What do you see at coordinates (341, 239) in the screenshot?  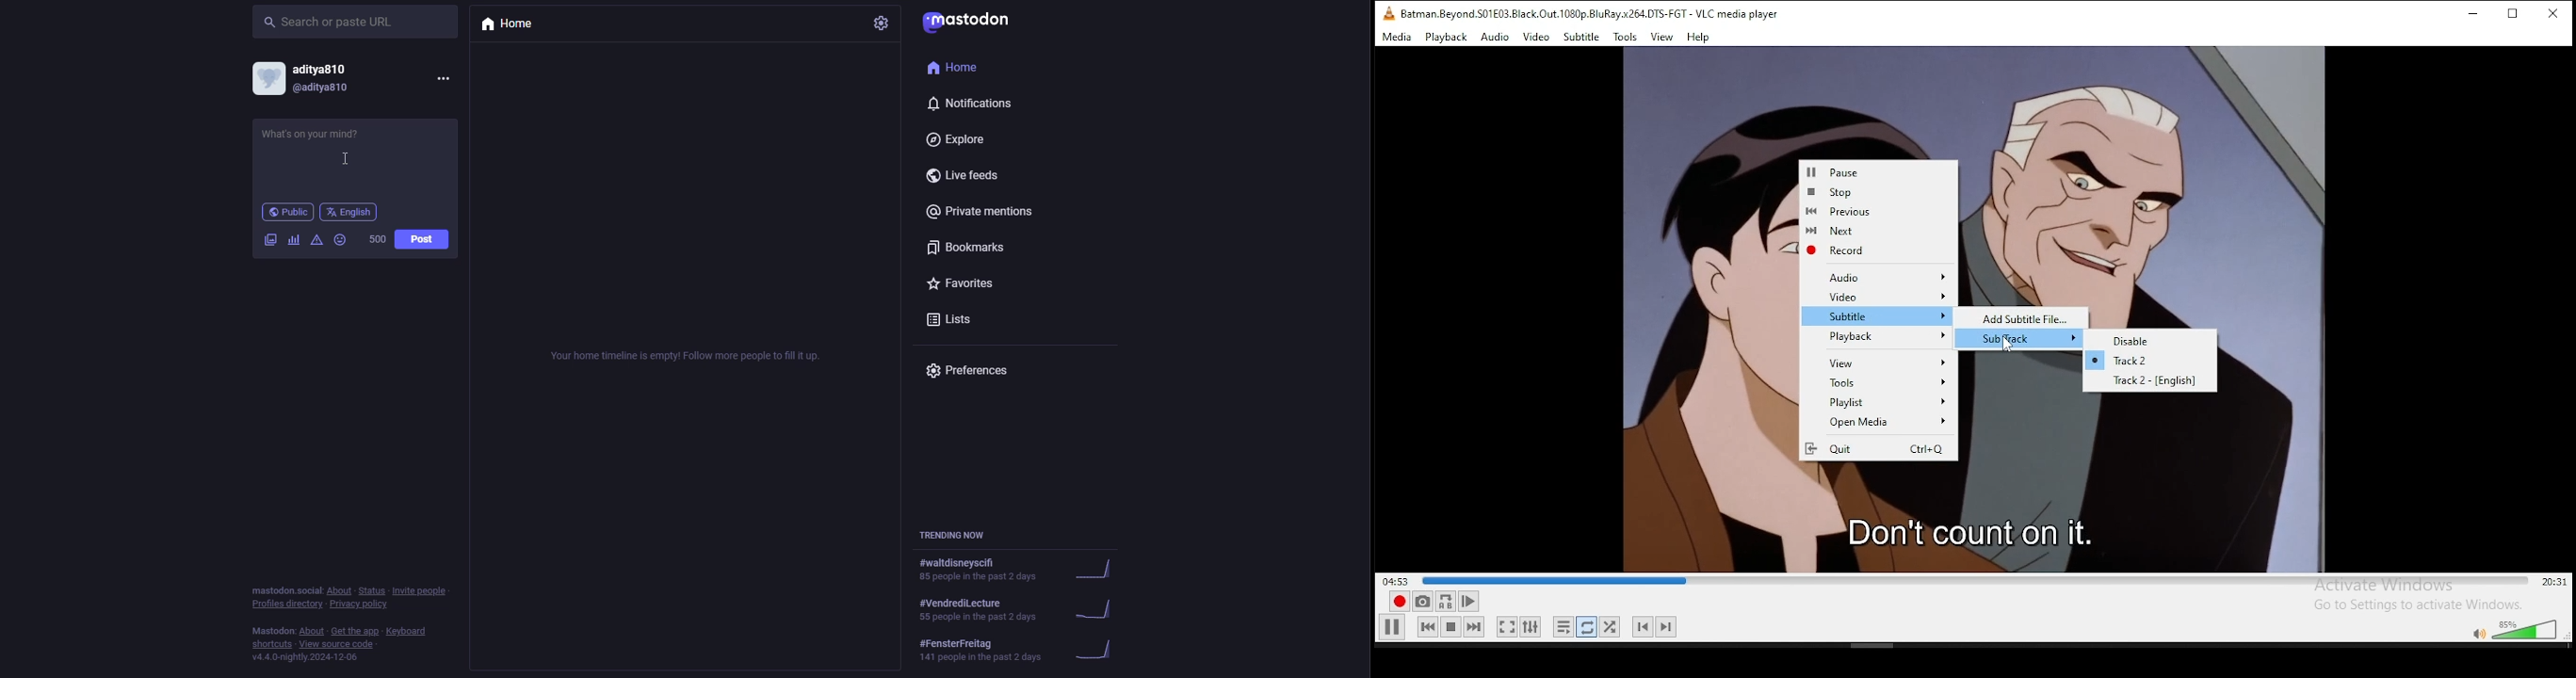 I see `emoji` at bounding box center [341, 239].